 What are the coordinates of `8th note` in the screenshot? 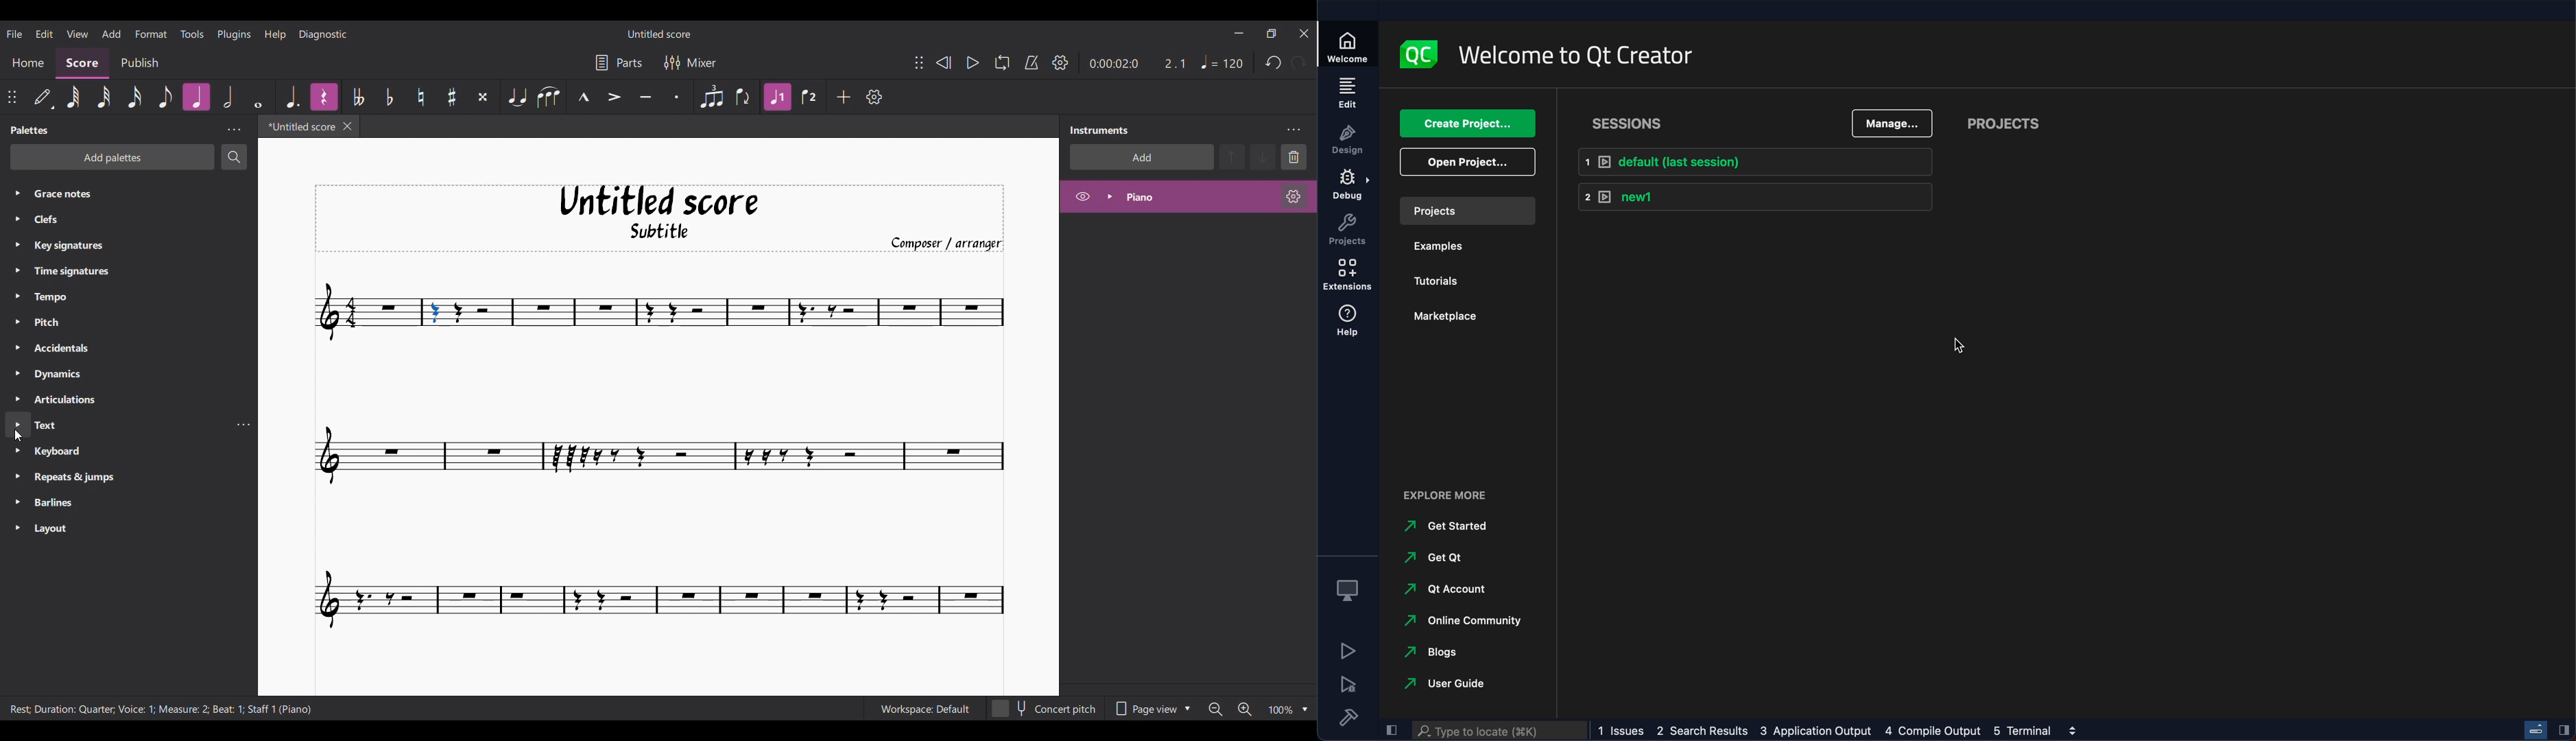 It's located at (163, 95).